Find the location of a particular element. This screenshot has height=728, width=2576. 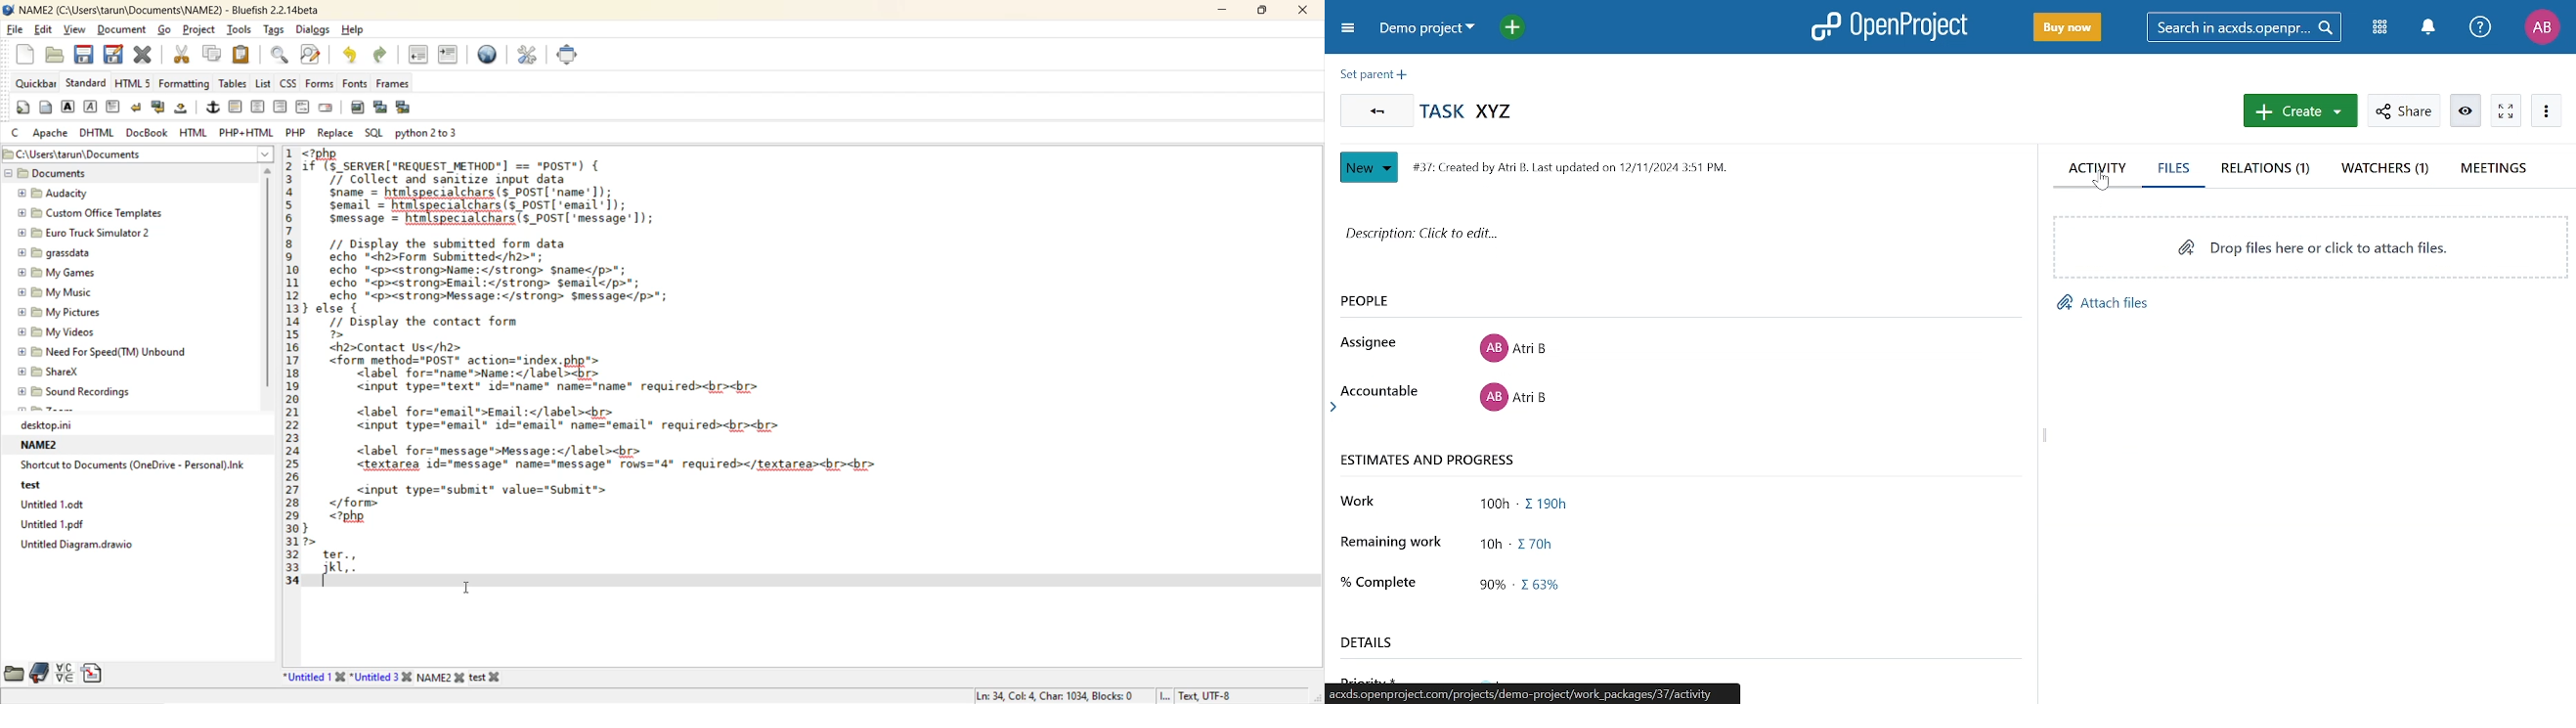

help is located at coordinates (356, 31).